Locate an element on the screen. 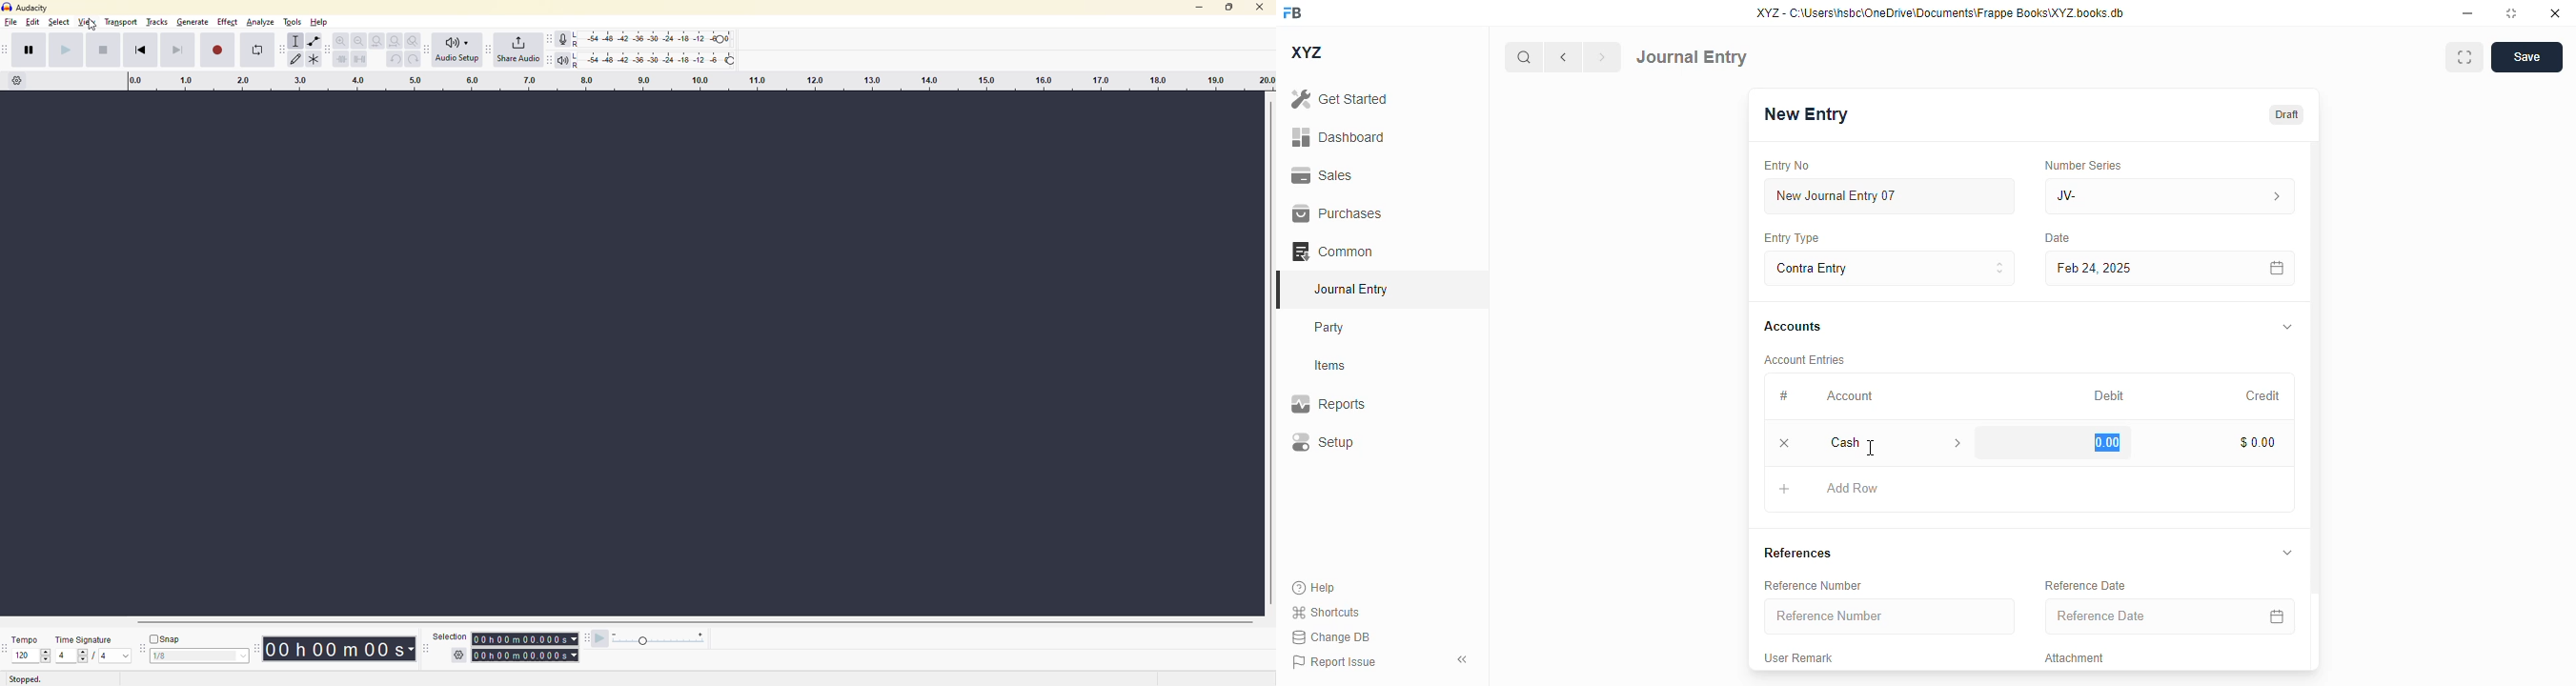 The width and height of the screenshot is (2576, 700). journal entry is located at coordinates (1352, 289).